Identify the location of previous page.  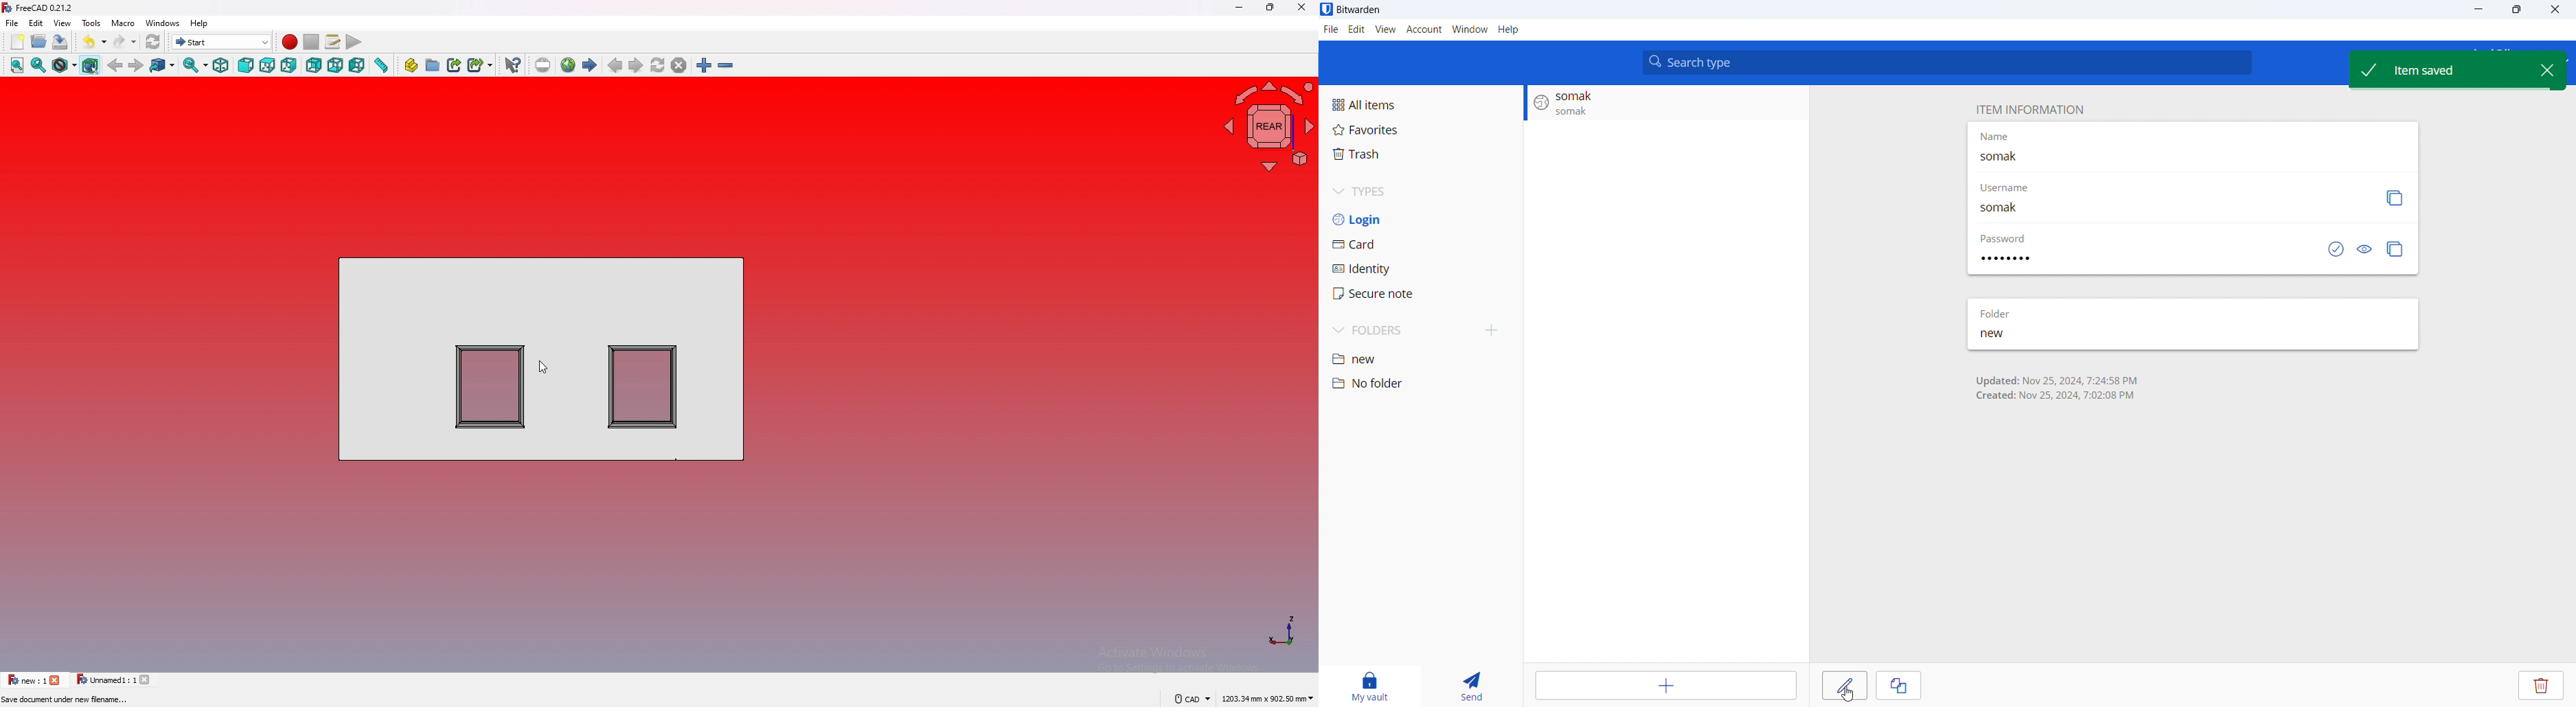
(615, 65).